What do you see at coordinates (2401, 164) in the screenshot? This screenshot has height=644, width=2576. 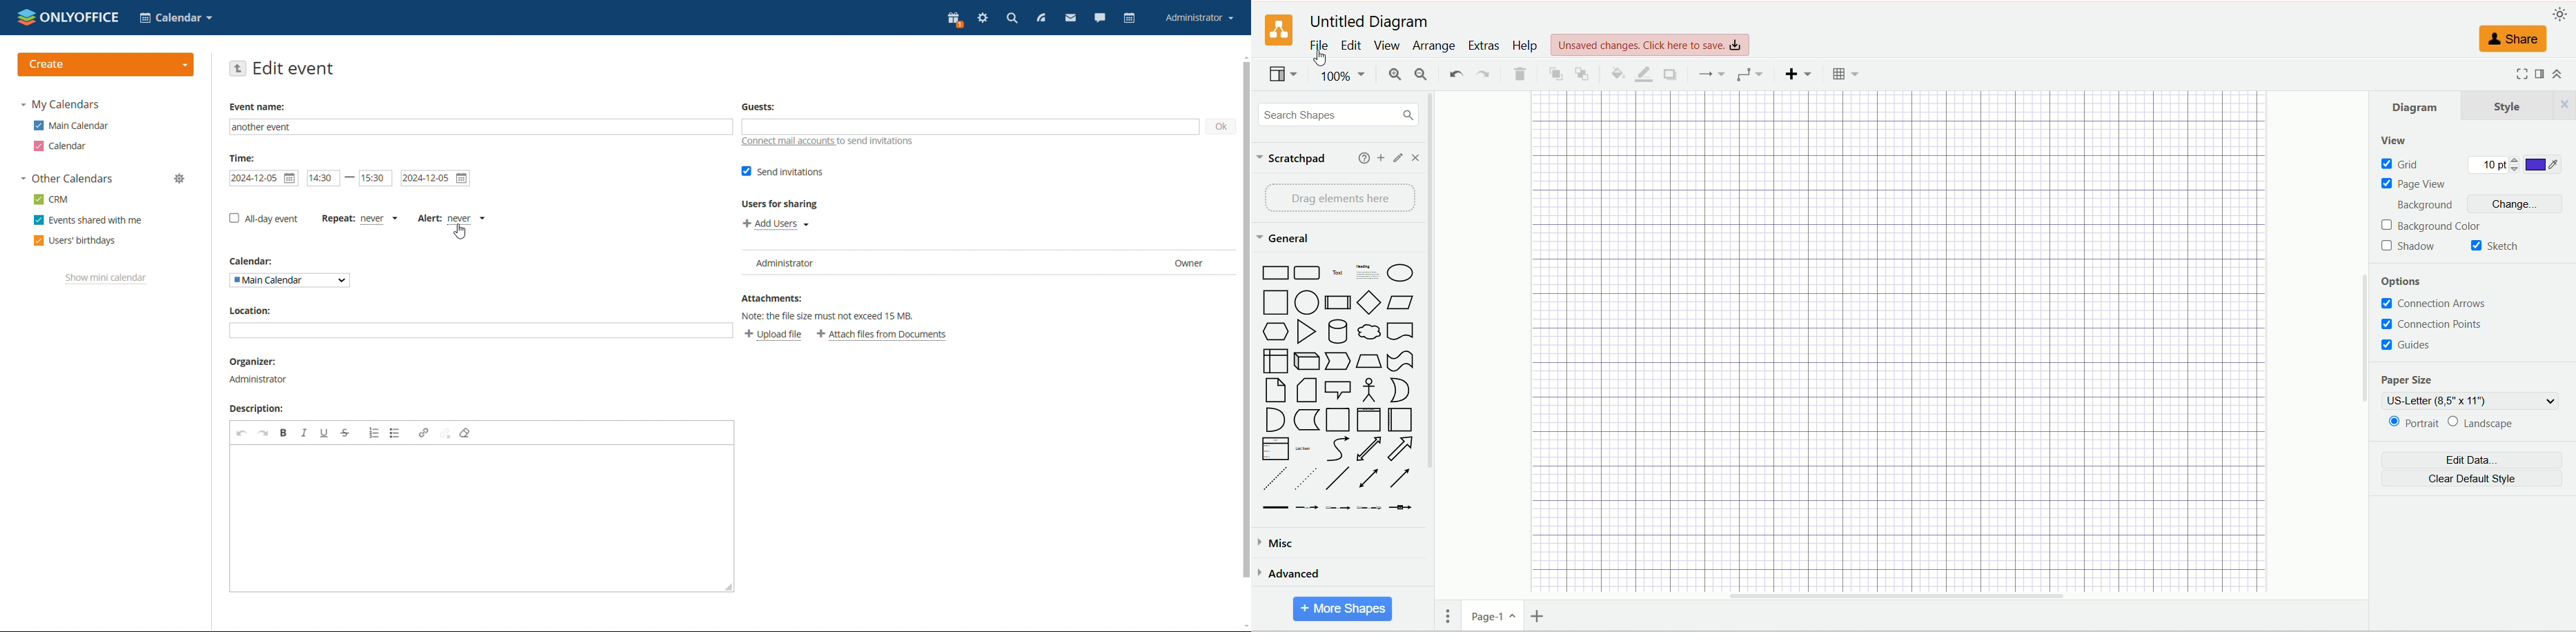 I see `grid` at bounding box center [2401, 164].